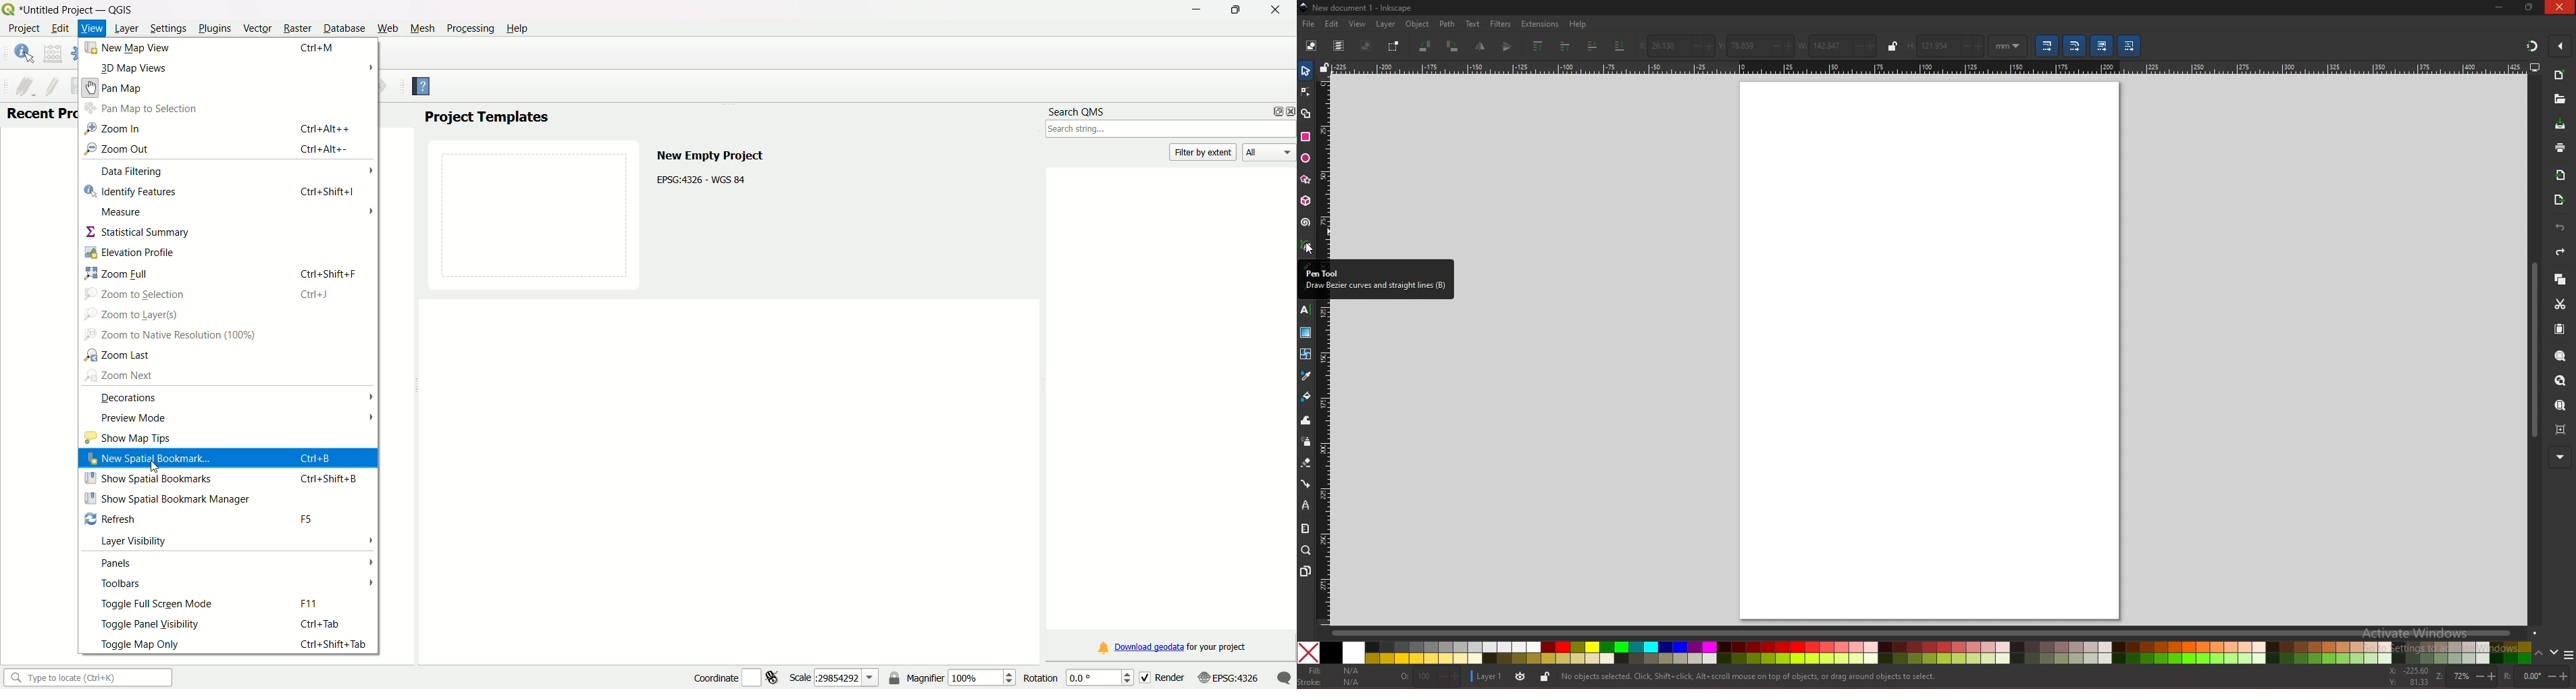 The image size is (2576, 700). I want to click on render, so click(1162, 676).